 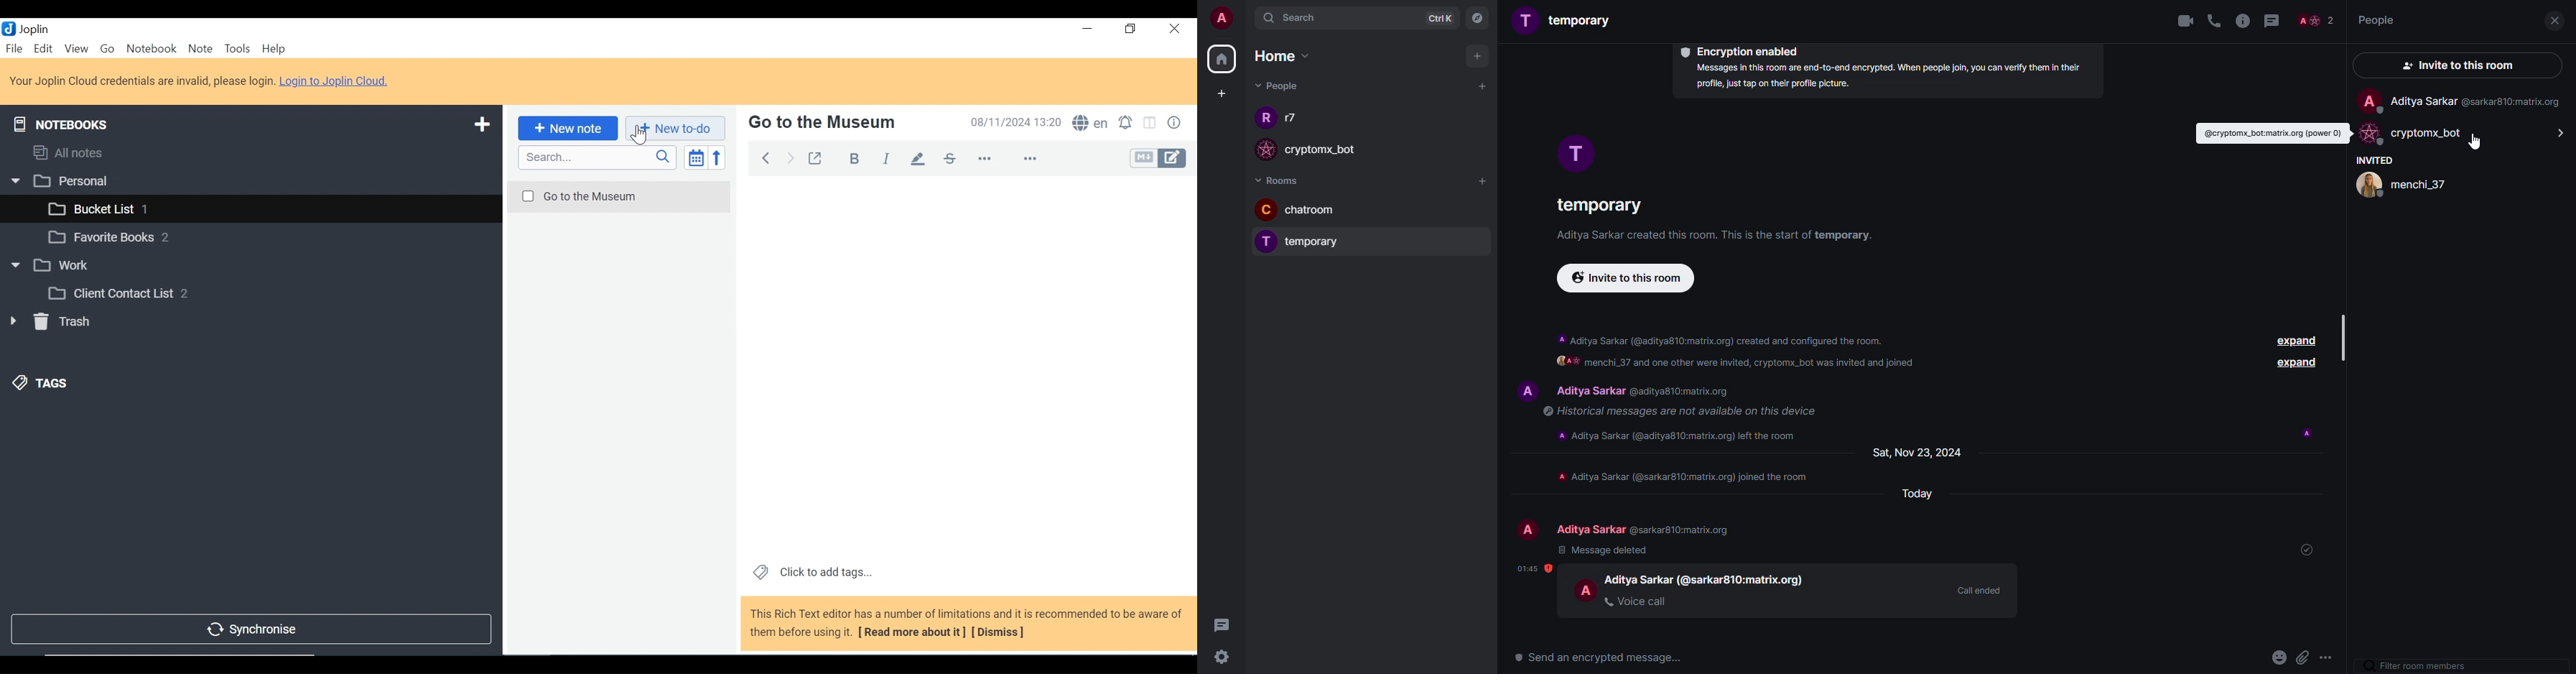 I want to click on More, so click(x=1006, y=159).